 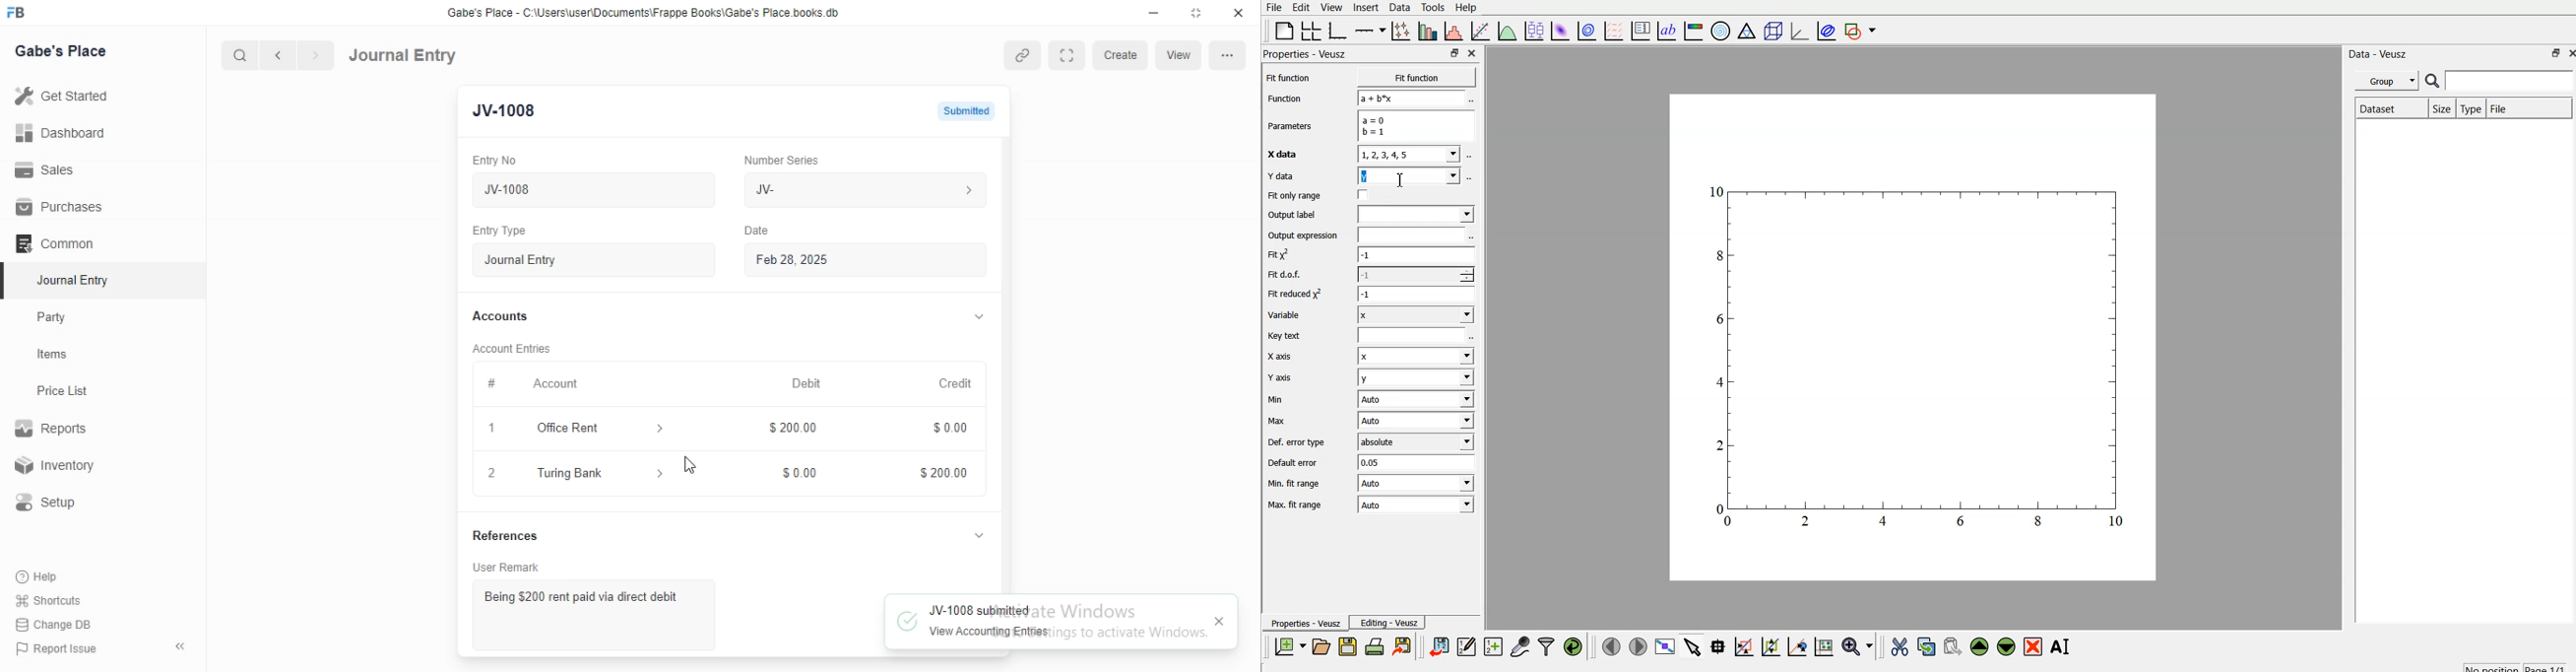 What do you see at coordinates (487, 381) in the screenshot?
I see `` at bounding box center [487, 381].